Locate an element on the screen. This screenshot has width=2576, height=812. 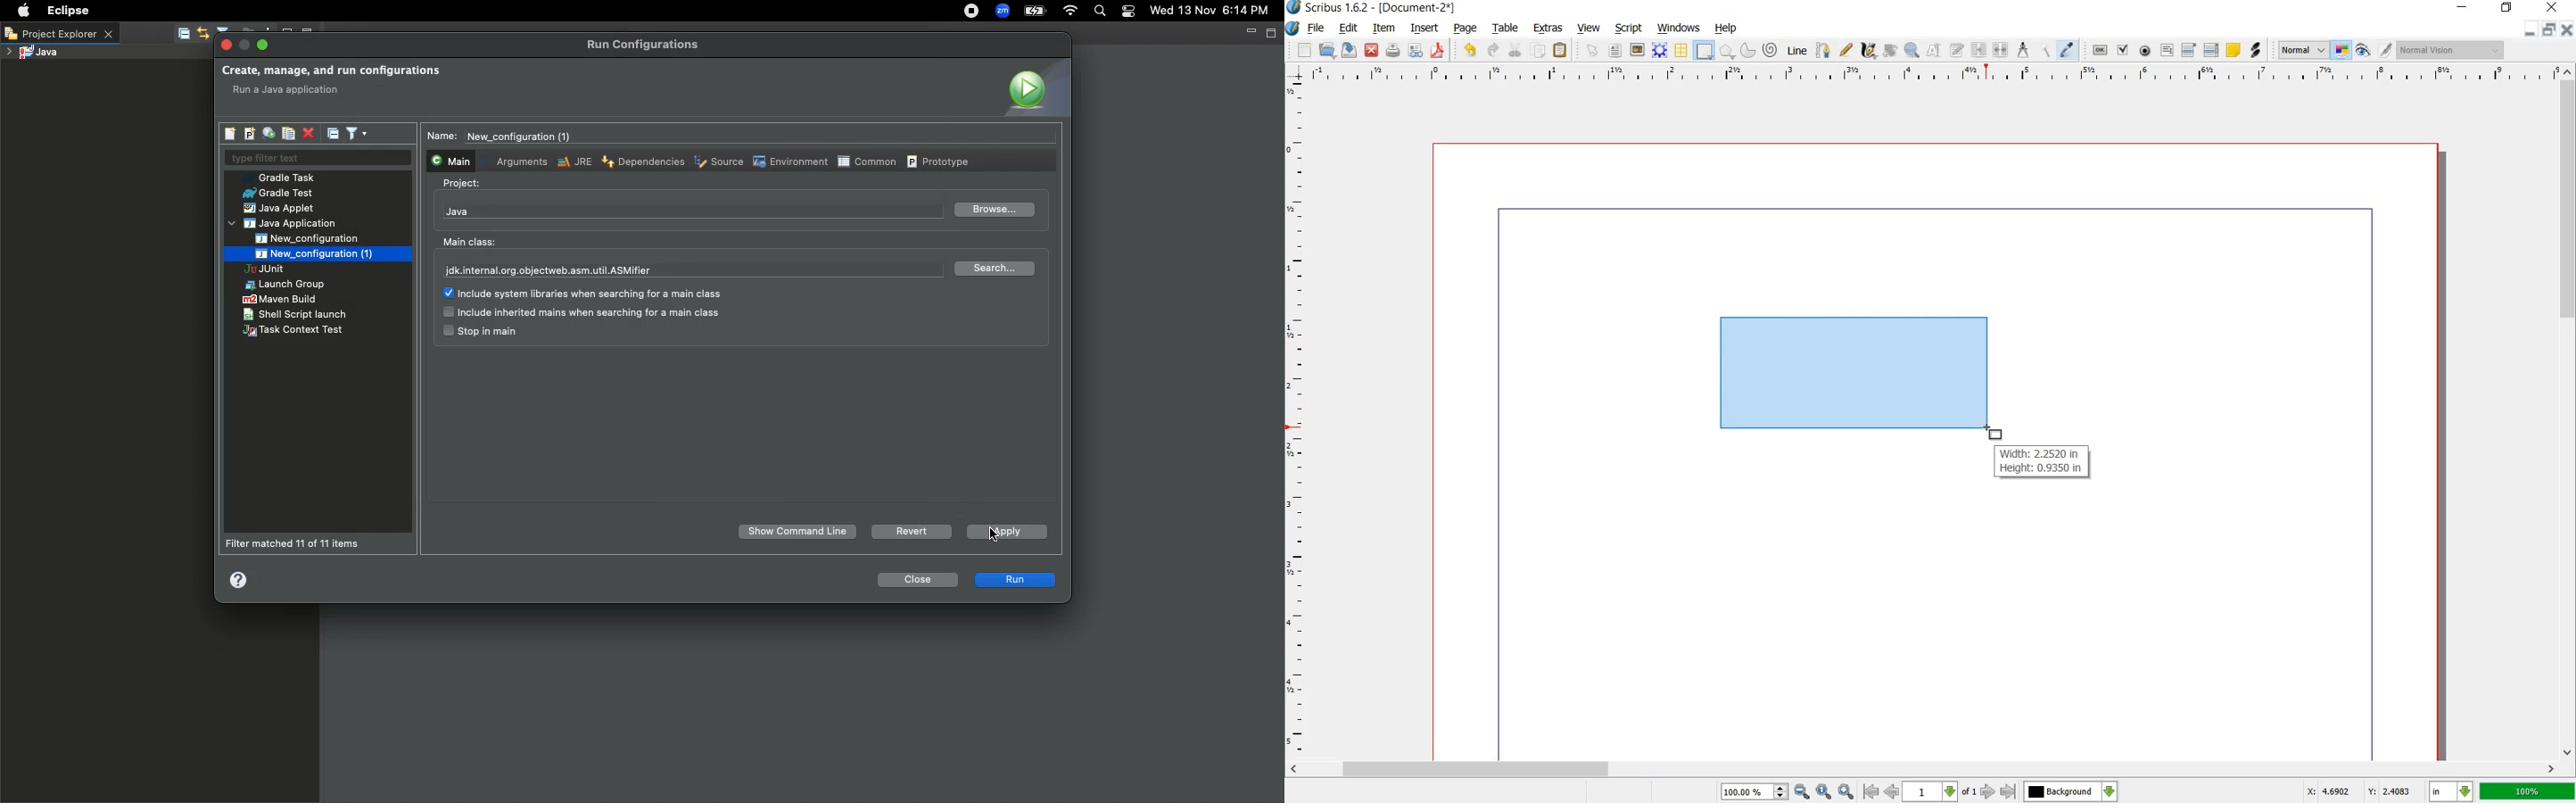
LINK ANNOTATION is located at coordinates (2256, 51).